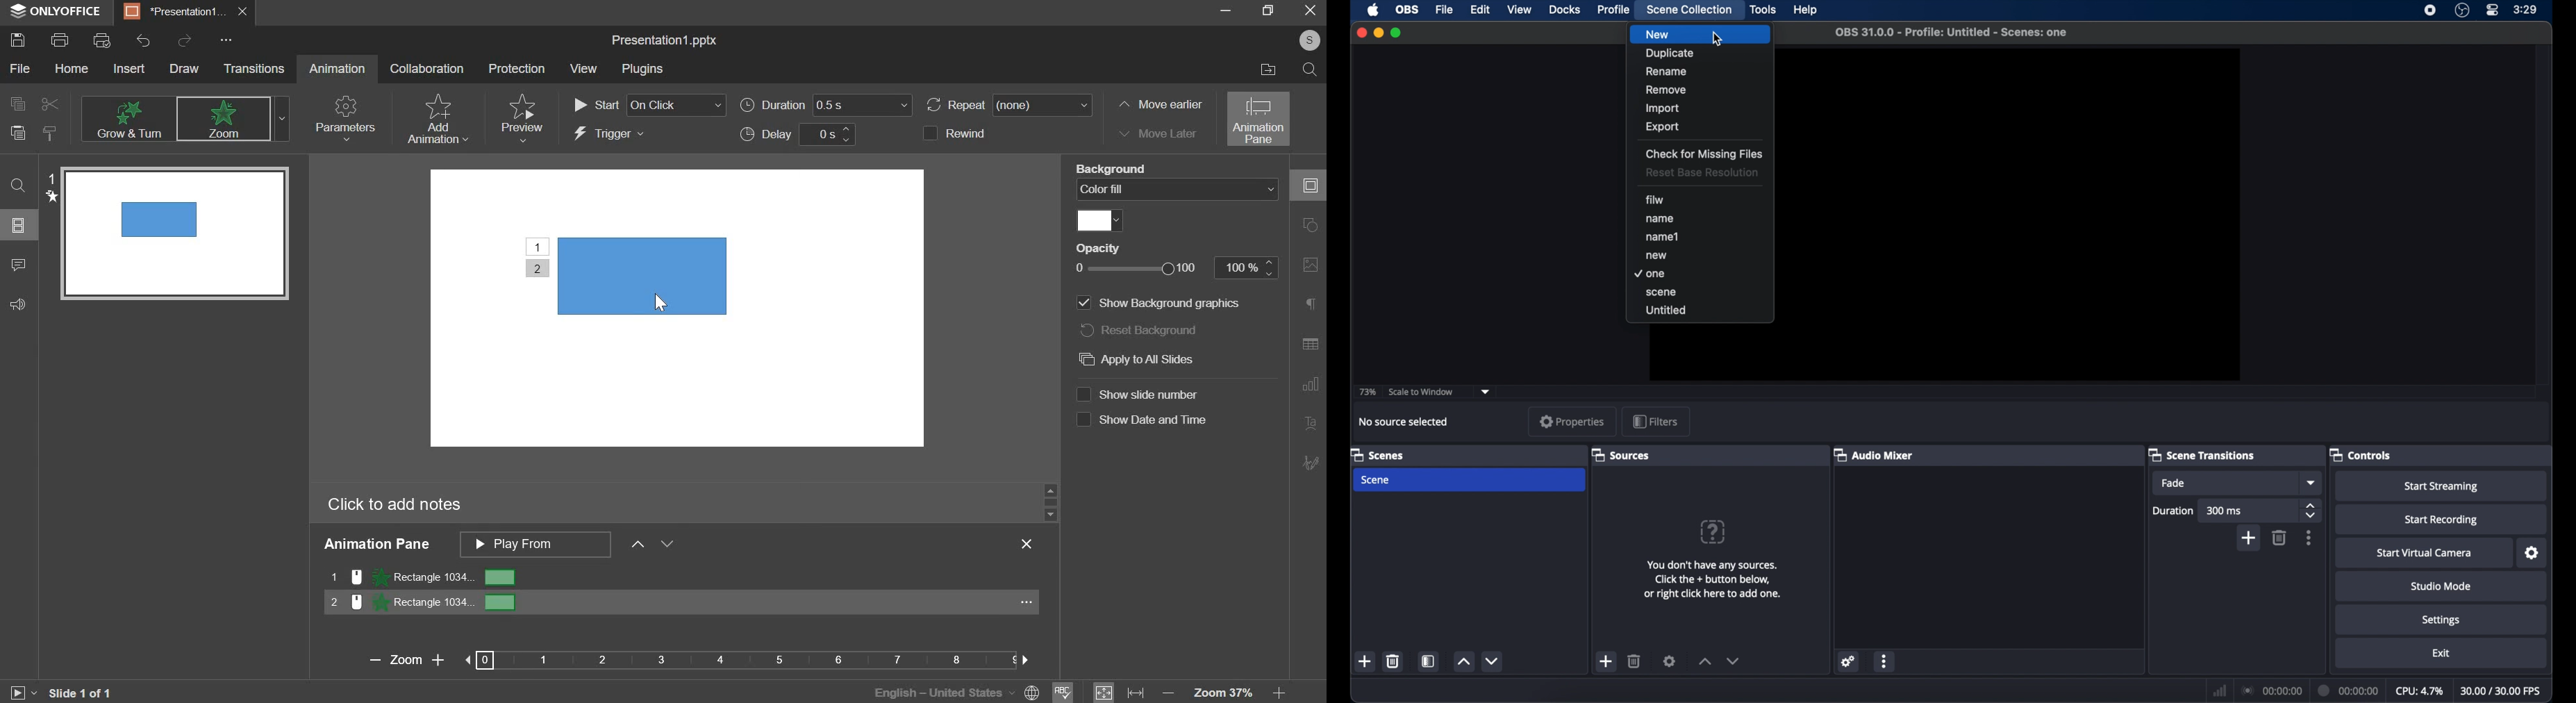  Describe the element at coordinates (1177, 190) in the screenshot. I see `color fill` at that location.